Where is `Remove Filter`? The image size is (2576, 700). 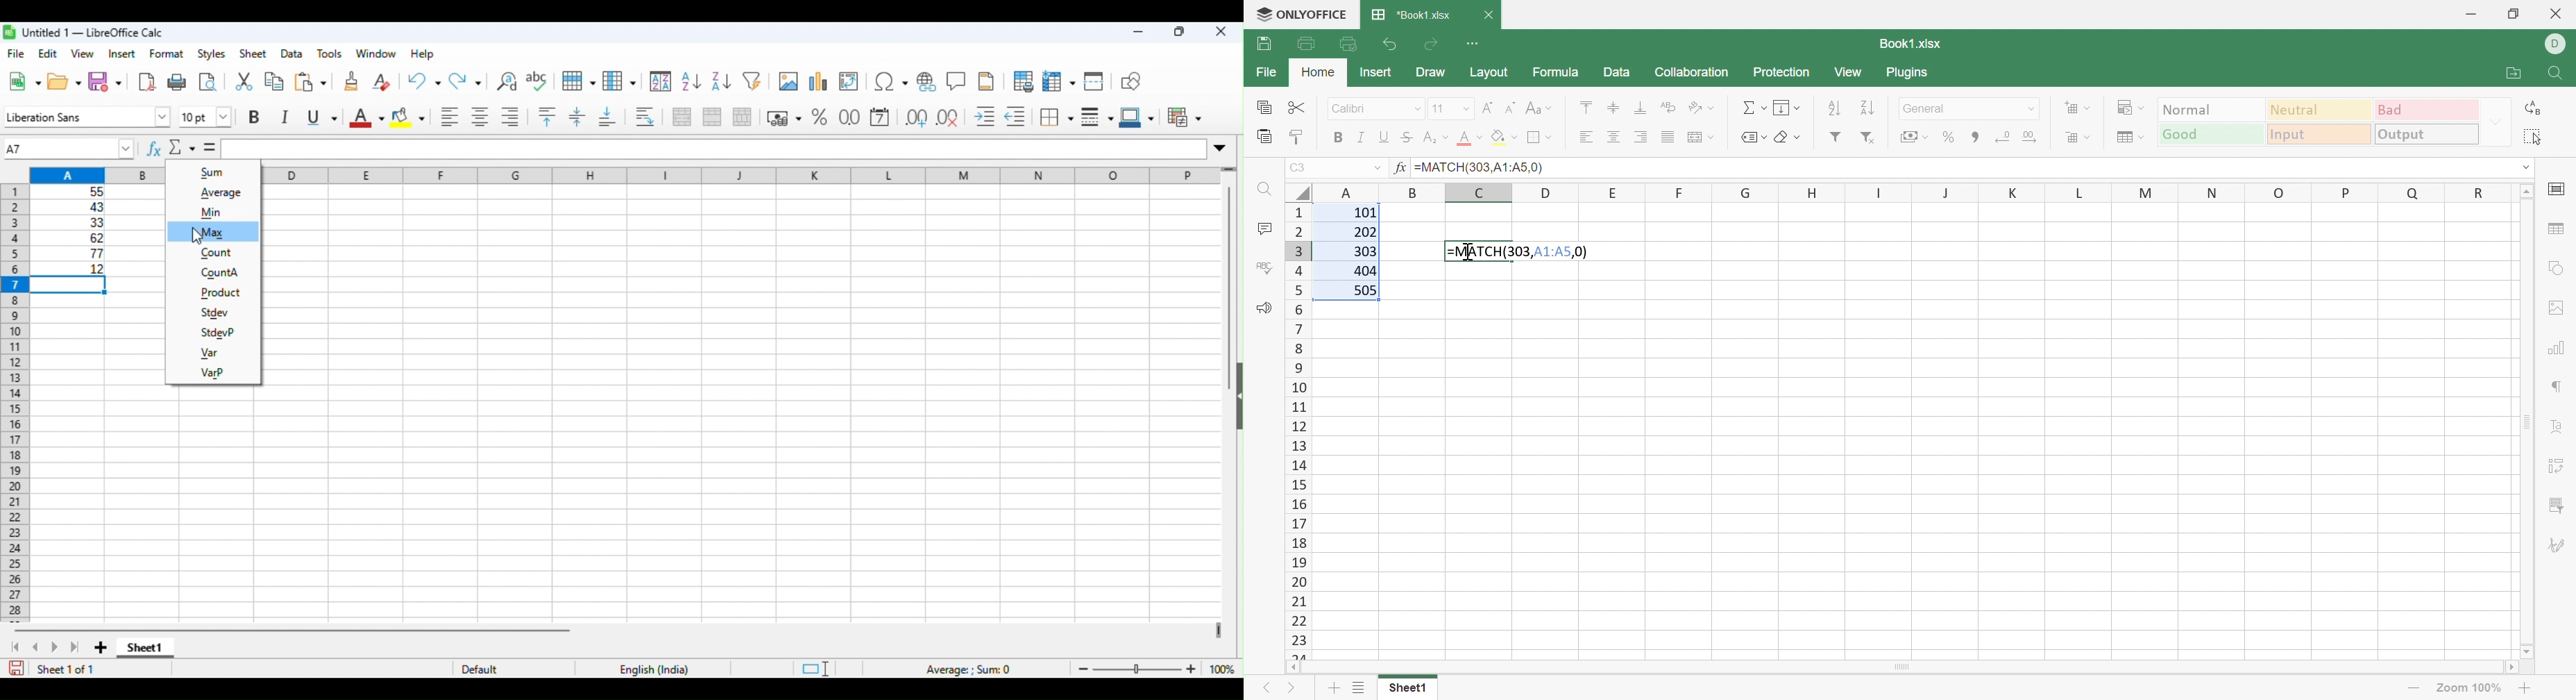
Remove Filter is located at coordinates (1867, 138).